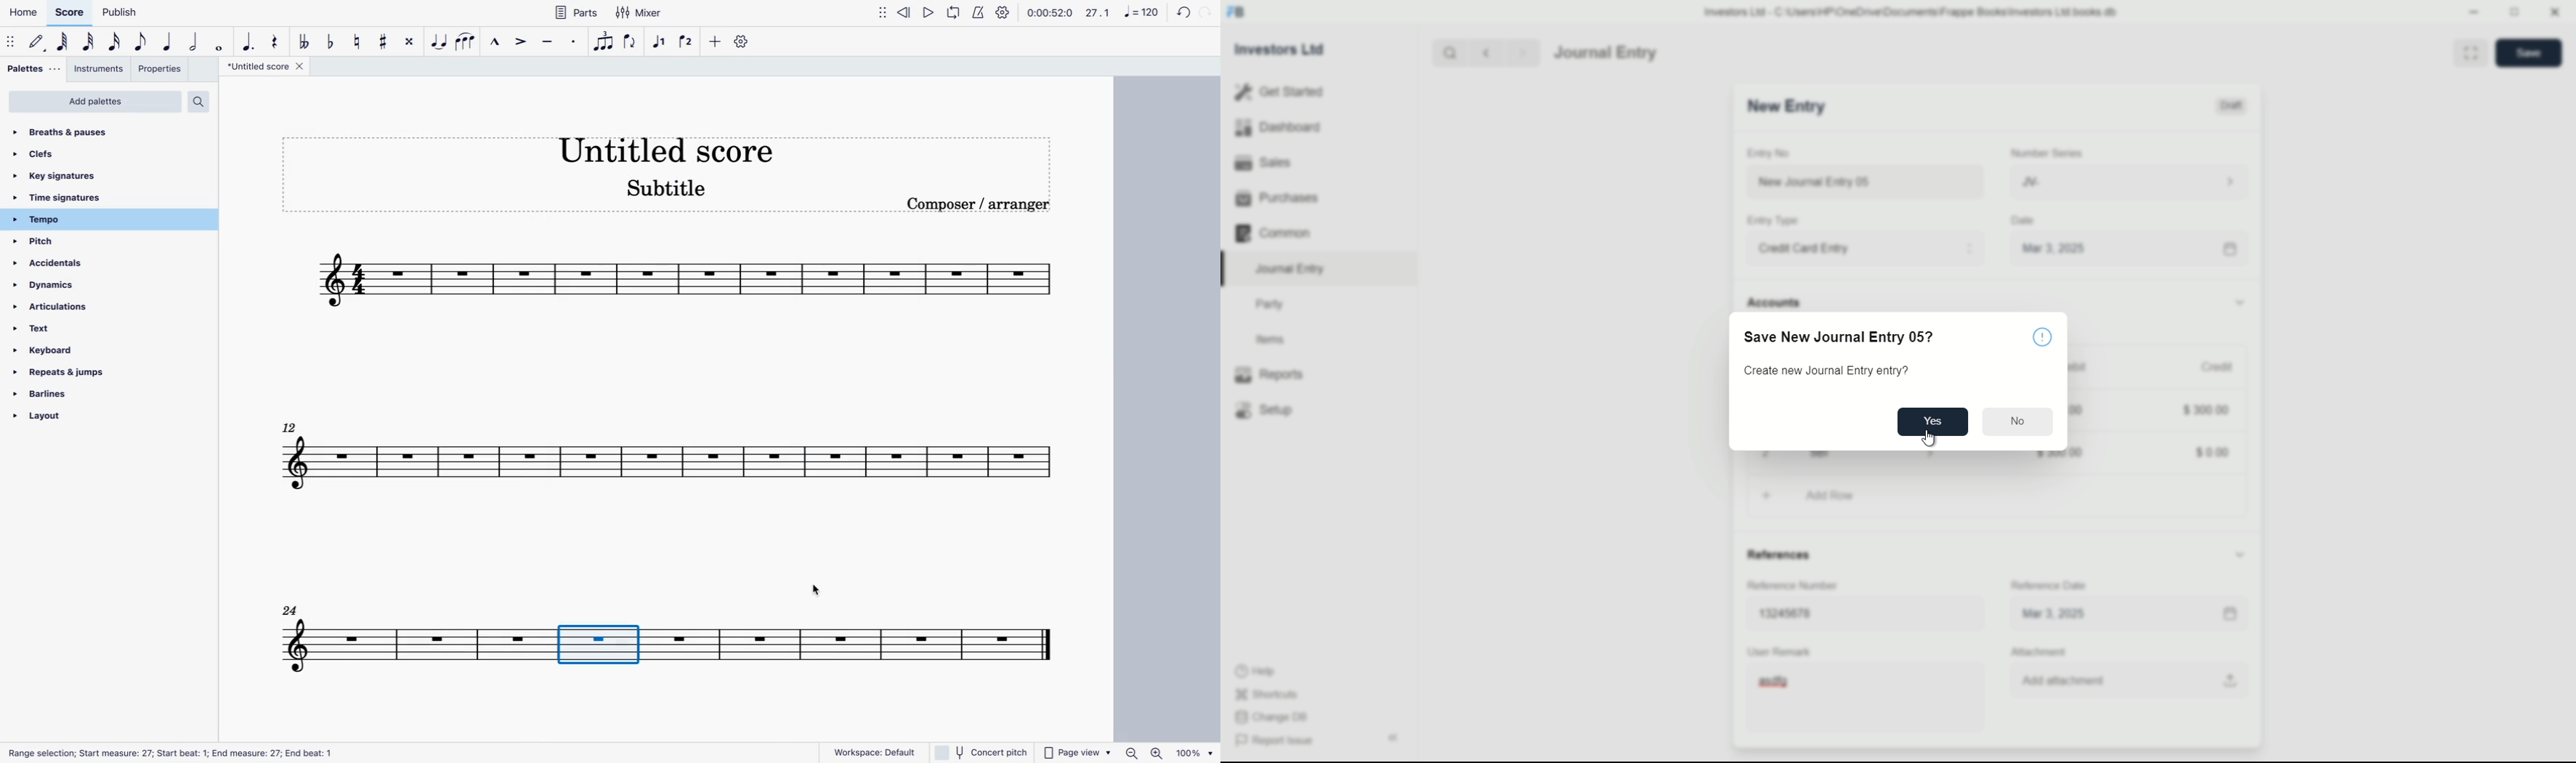 This screenshot has height=784, width=2576. I want to click on info icon, so click(2040, 335).